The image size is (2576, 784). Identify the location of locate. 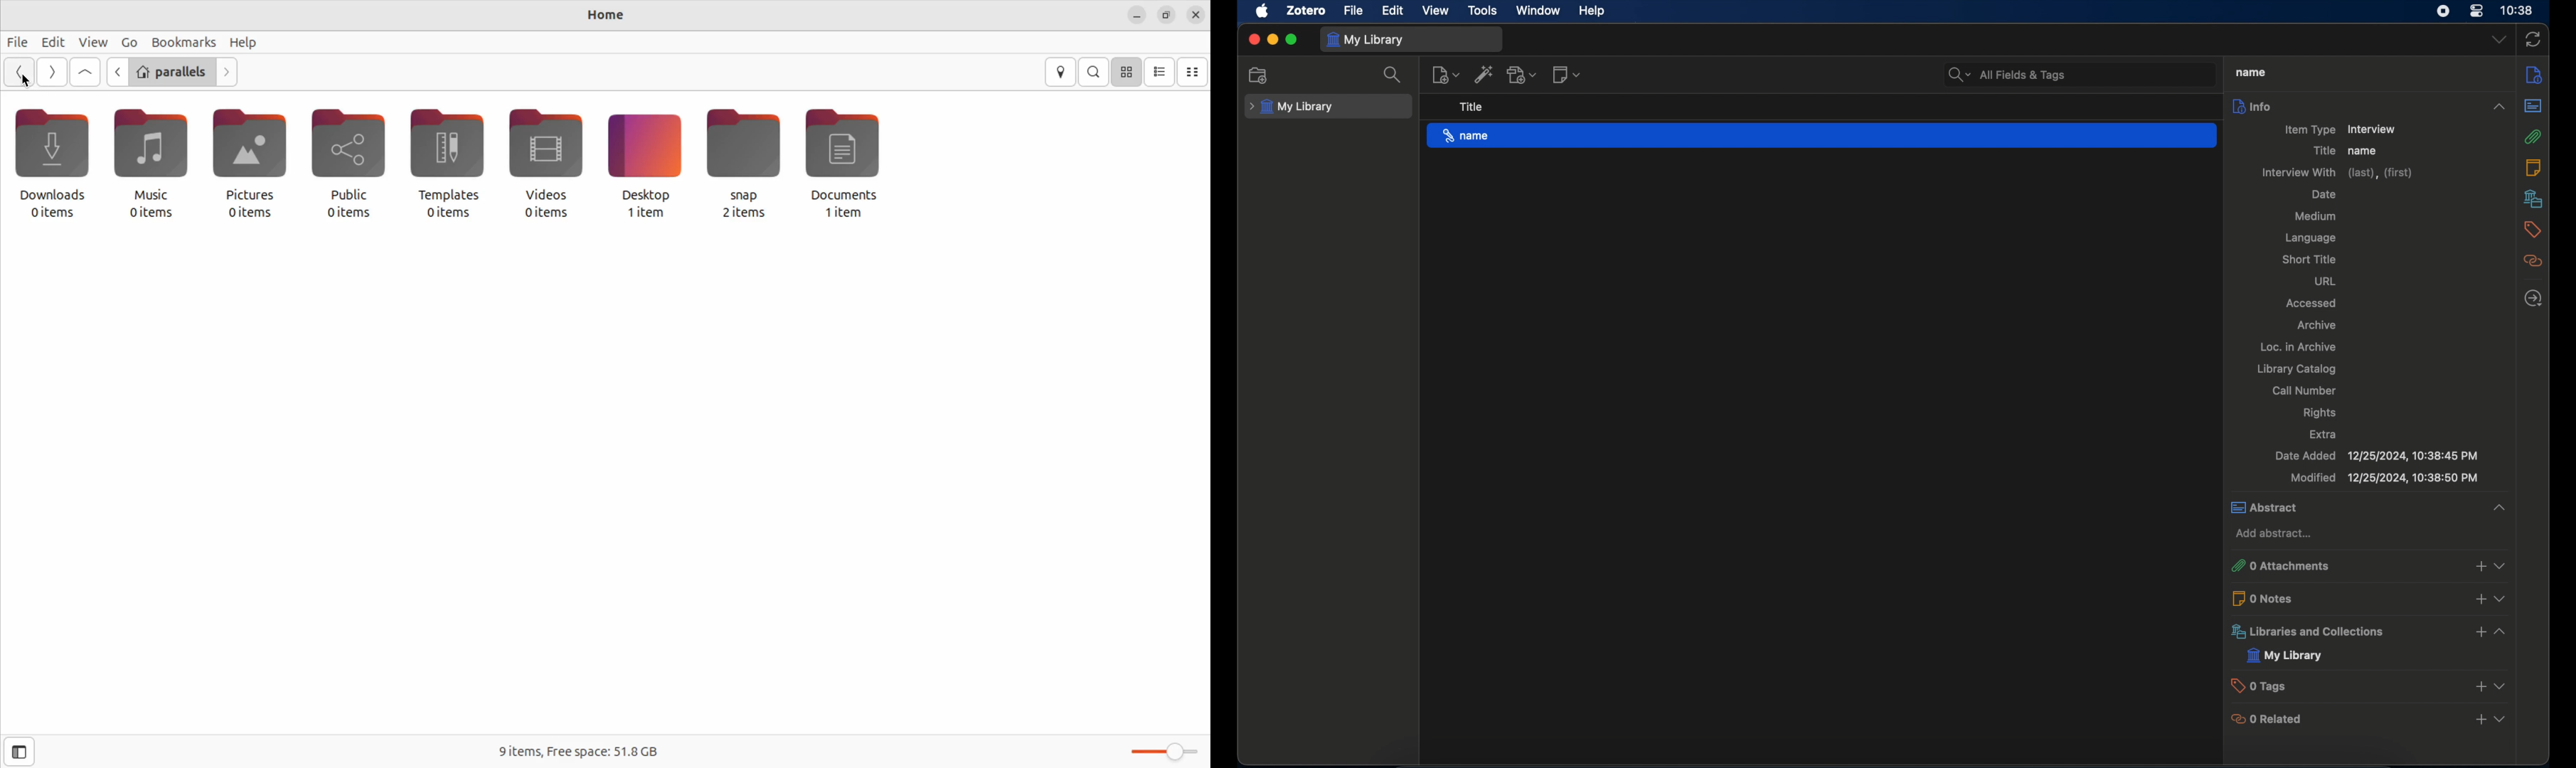
(2533, 298).